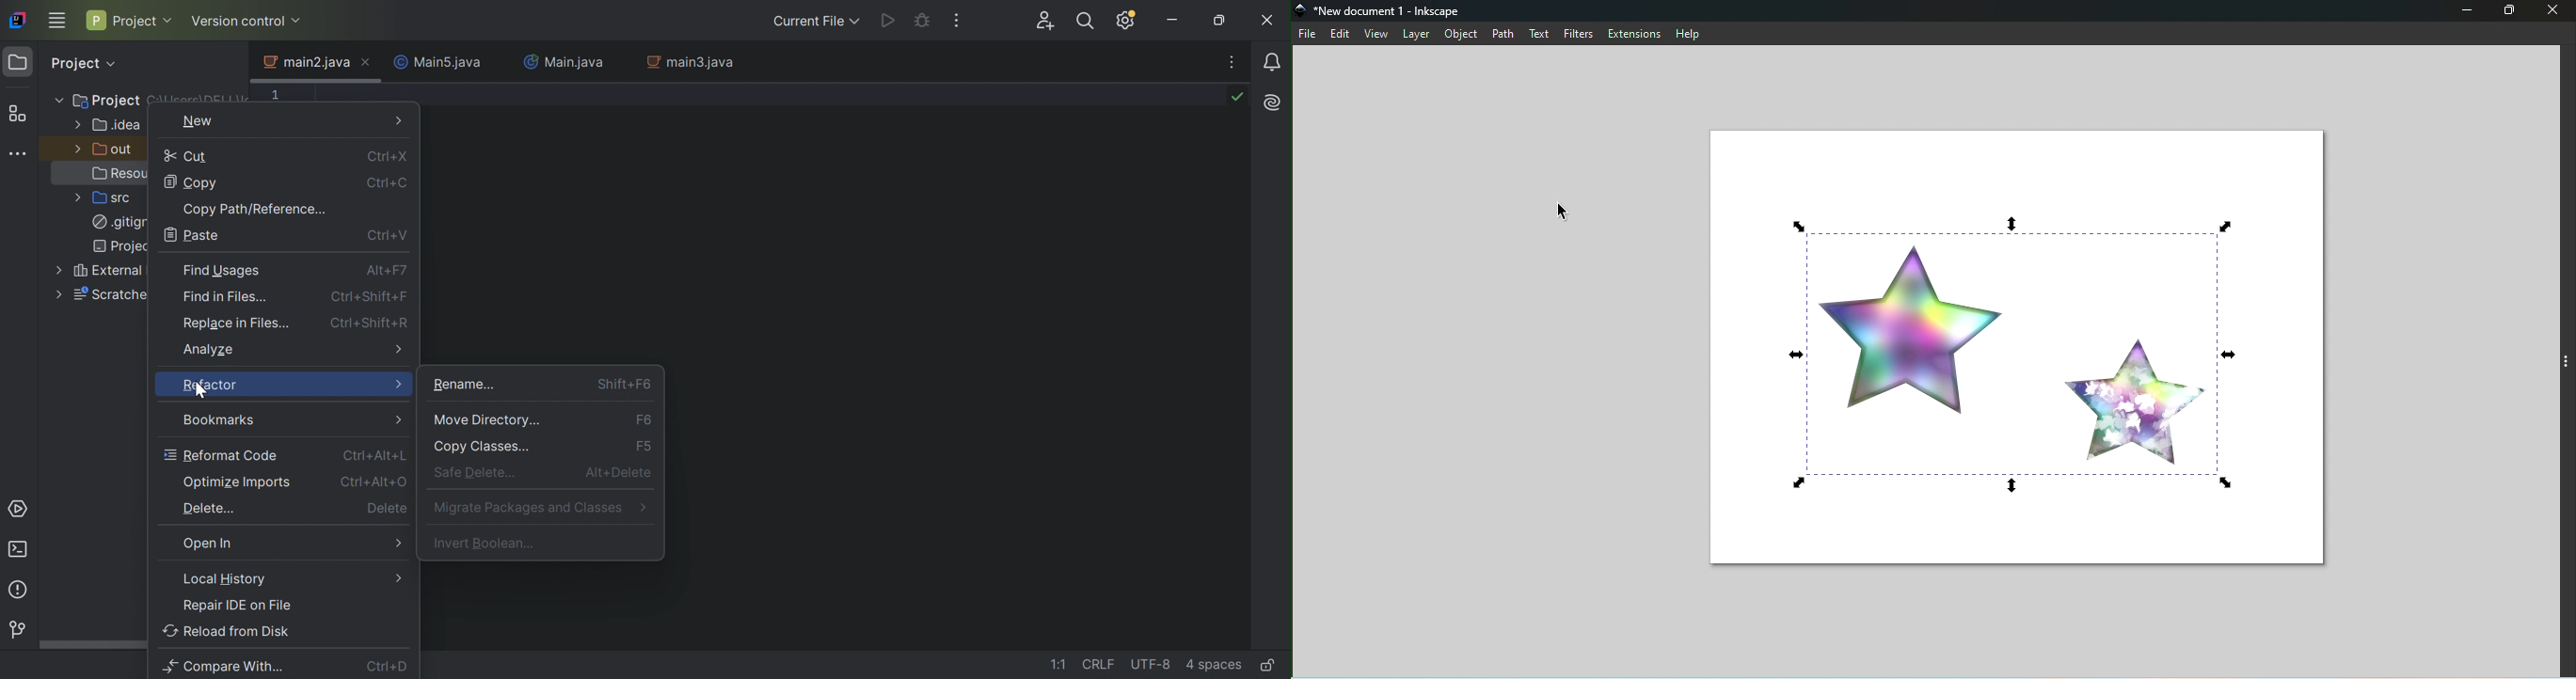 The image size is (2576, 700). I want to click on Edit, so click(1342, 33).